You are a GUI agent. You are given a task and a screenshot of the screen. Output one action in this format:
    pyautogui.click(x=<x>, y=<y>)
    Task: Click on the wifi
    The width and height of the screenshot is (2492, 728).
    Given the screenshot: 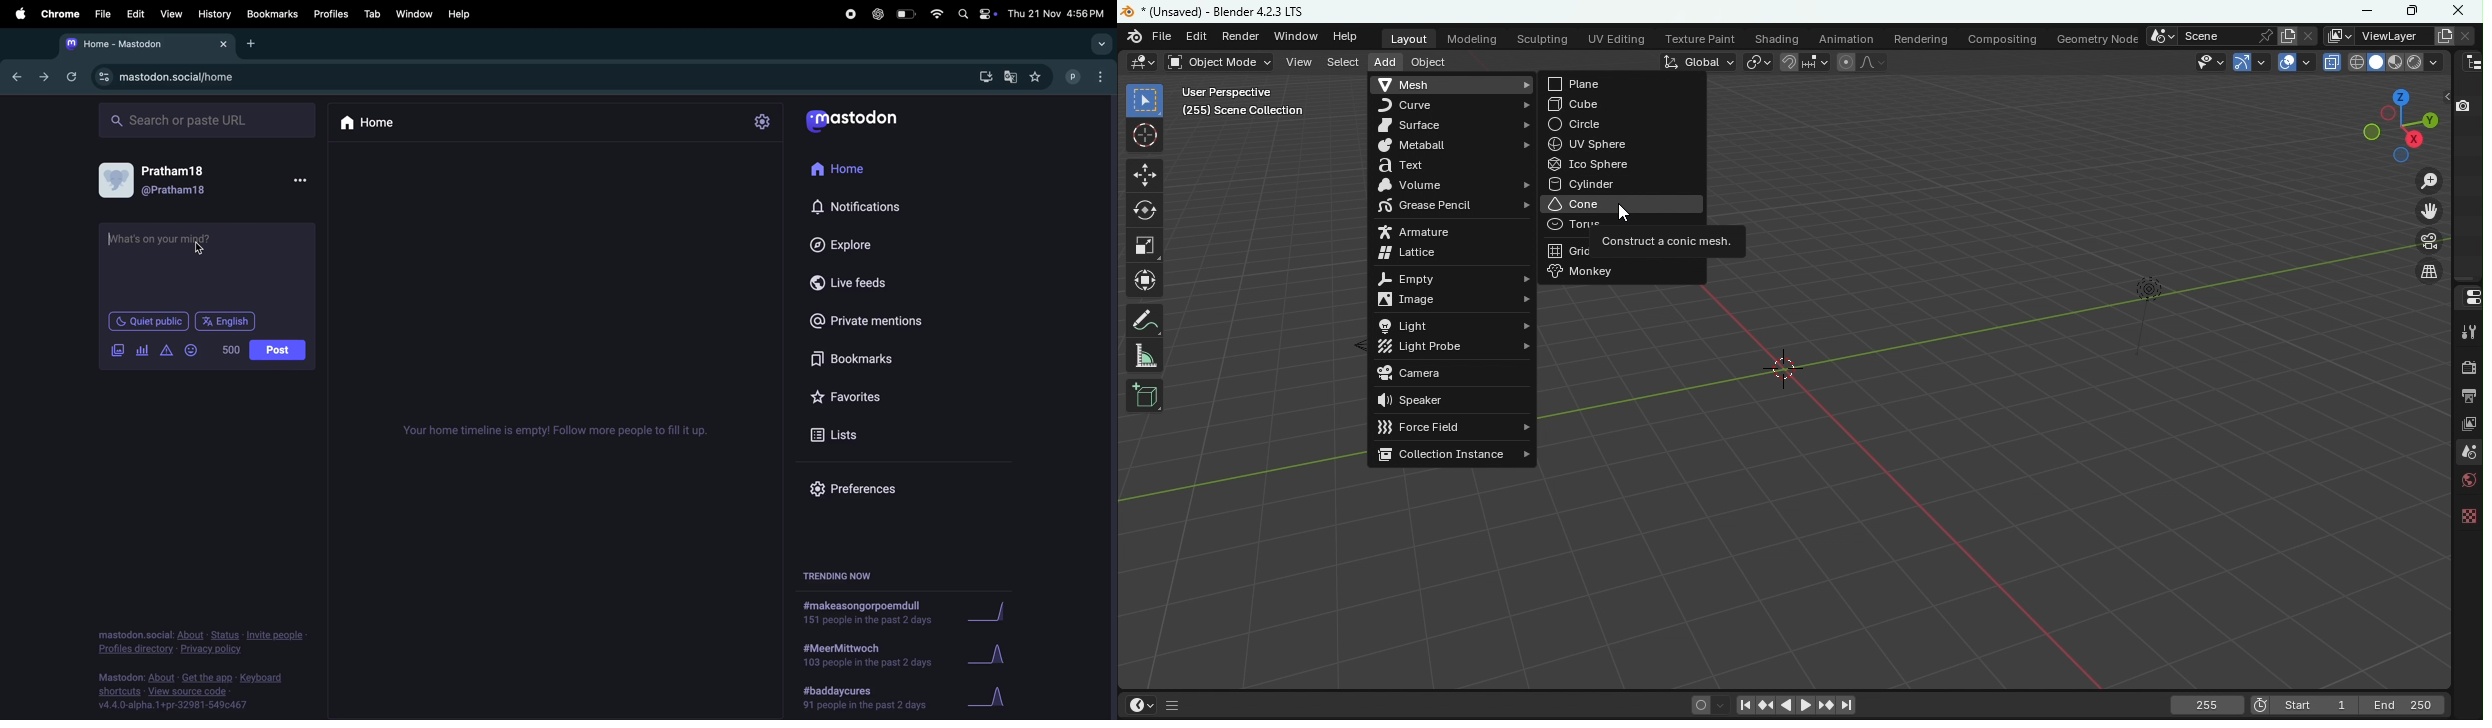 What is the action you would take?
    pyautogui.click(x=935, y=16)
    